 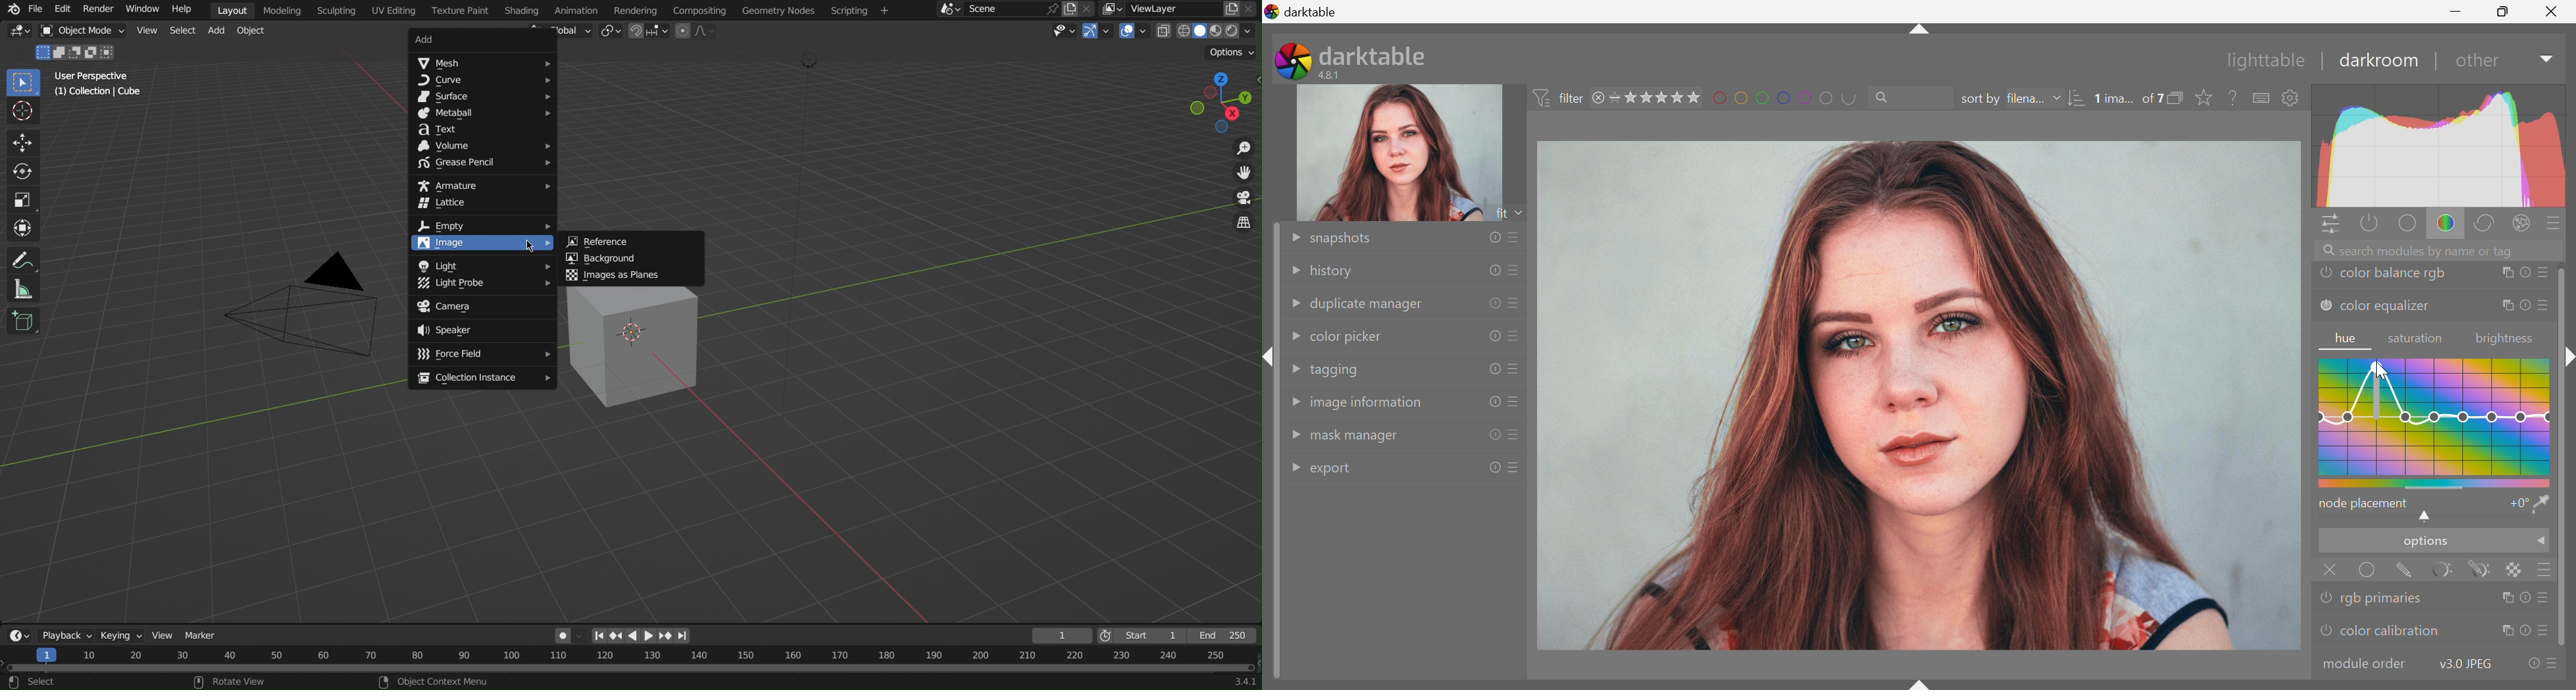 What do you see at coordinates (2365, 503) in the screenshot?
I see `node placement` at bounding box center [2365, 503].